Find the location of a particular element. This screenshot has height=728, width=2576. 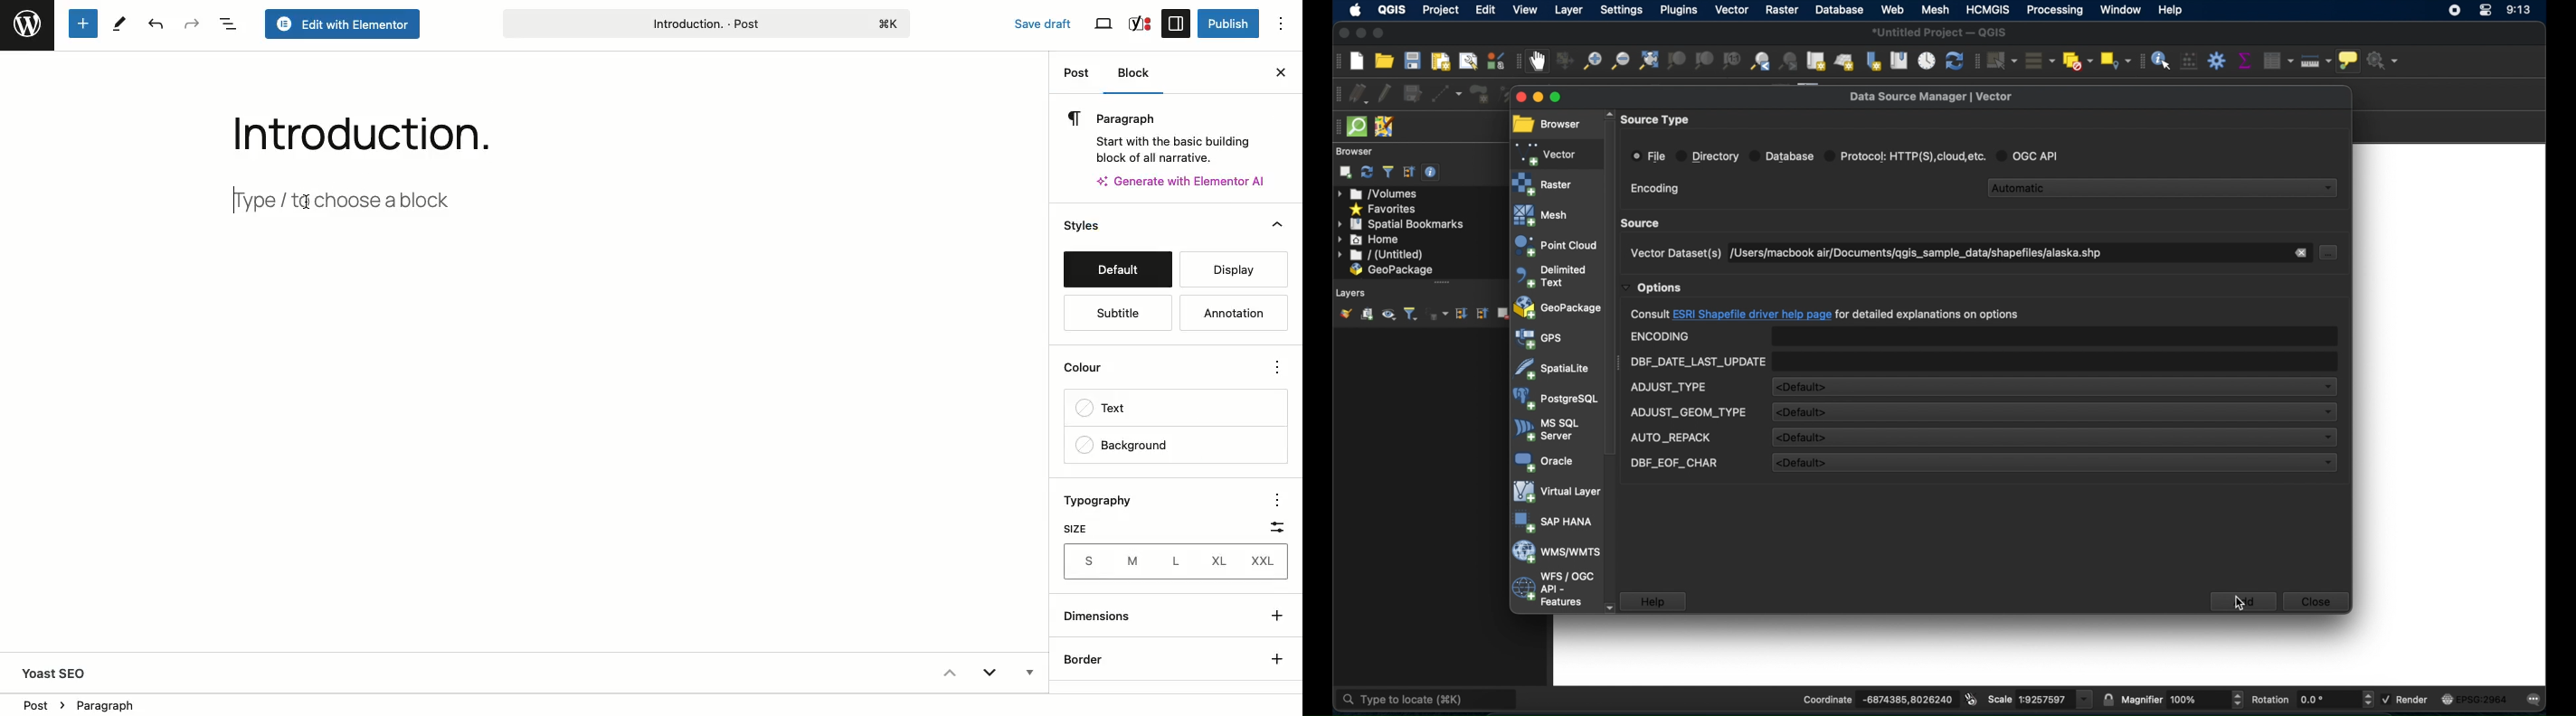

show map tops is located at coordinates (2351, 61).